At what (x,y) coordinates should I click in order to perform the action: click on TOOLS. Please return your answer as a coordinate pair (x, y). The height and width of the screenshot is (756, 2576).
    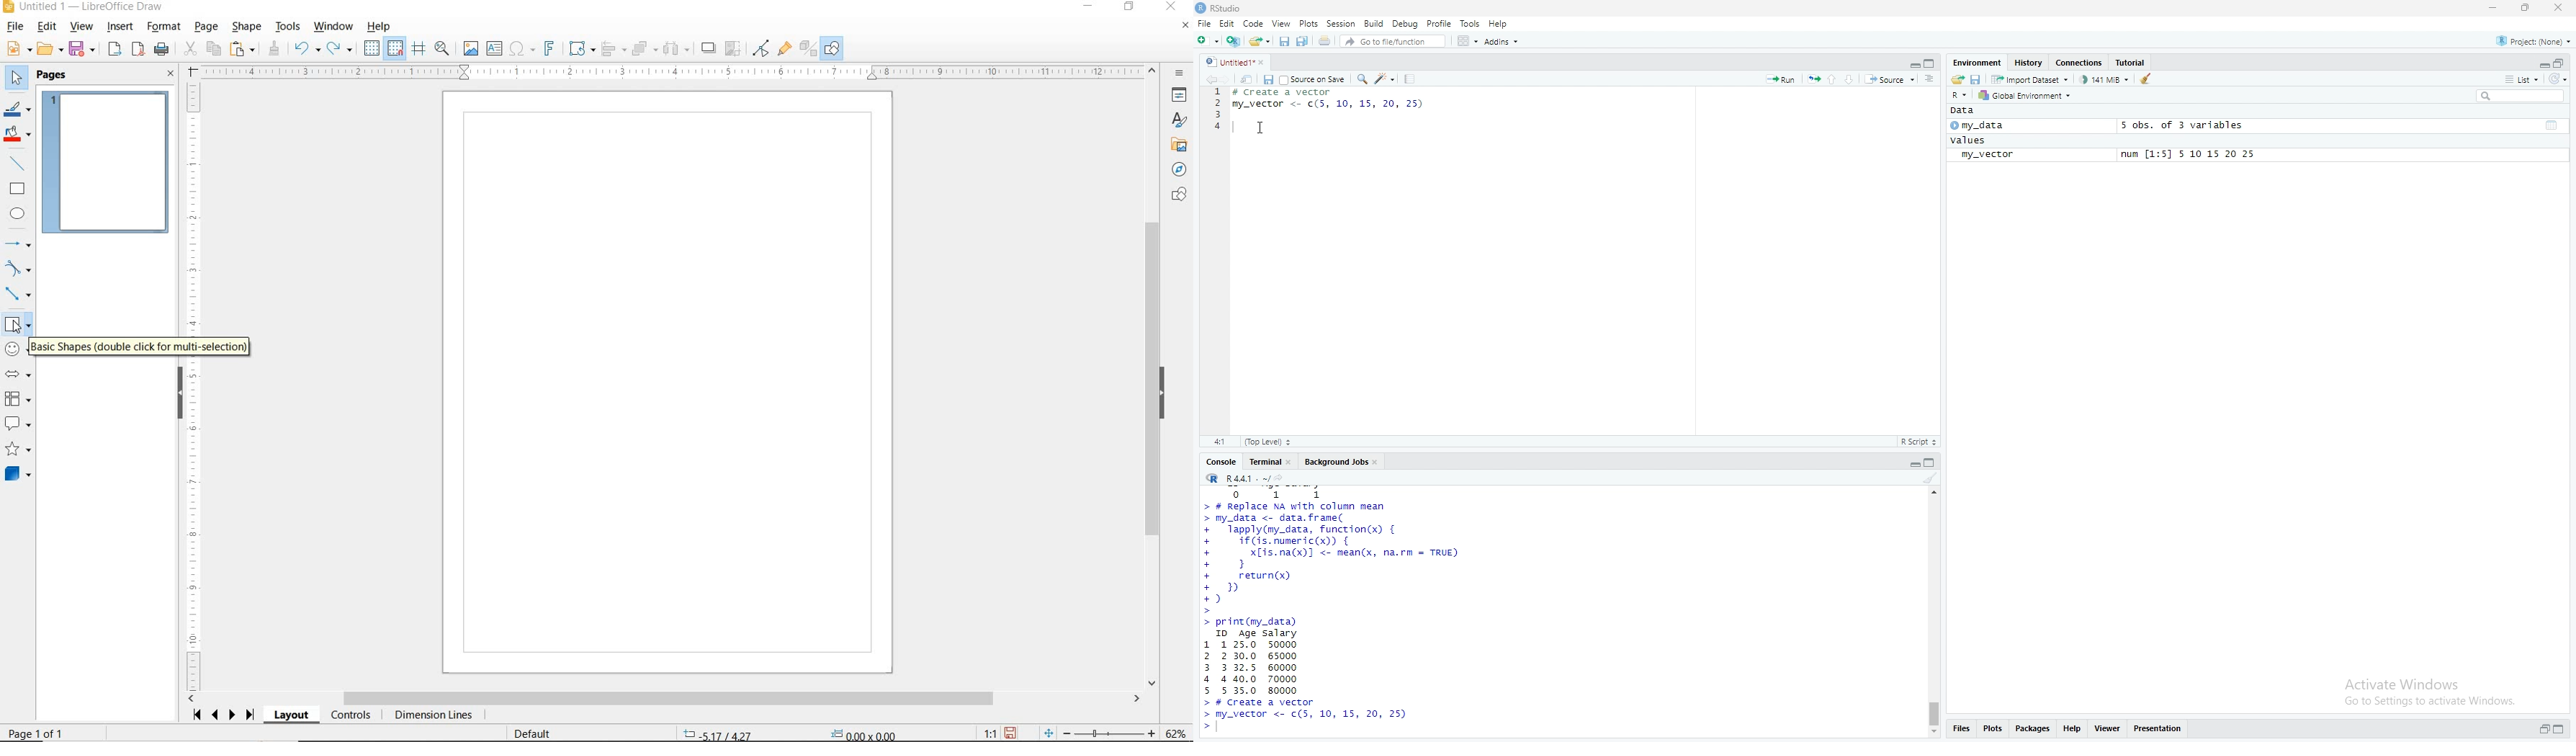
    Looking at the image, I should click on (289, 28).